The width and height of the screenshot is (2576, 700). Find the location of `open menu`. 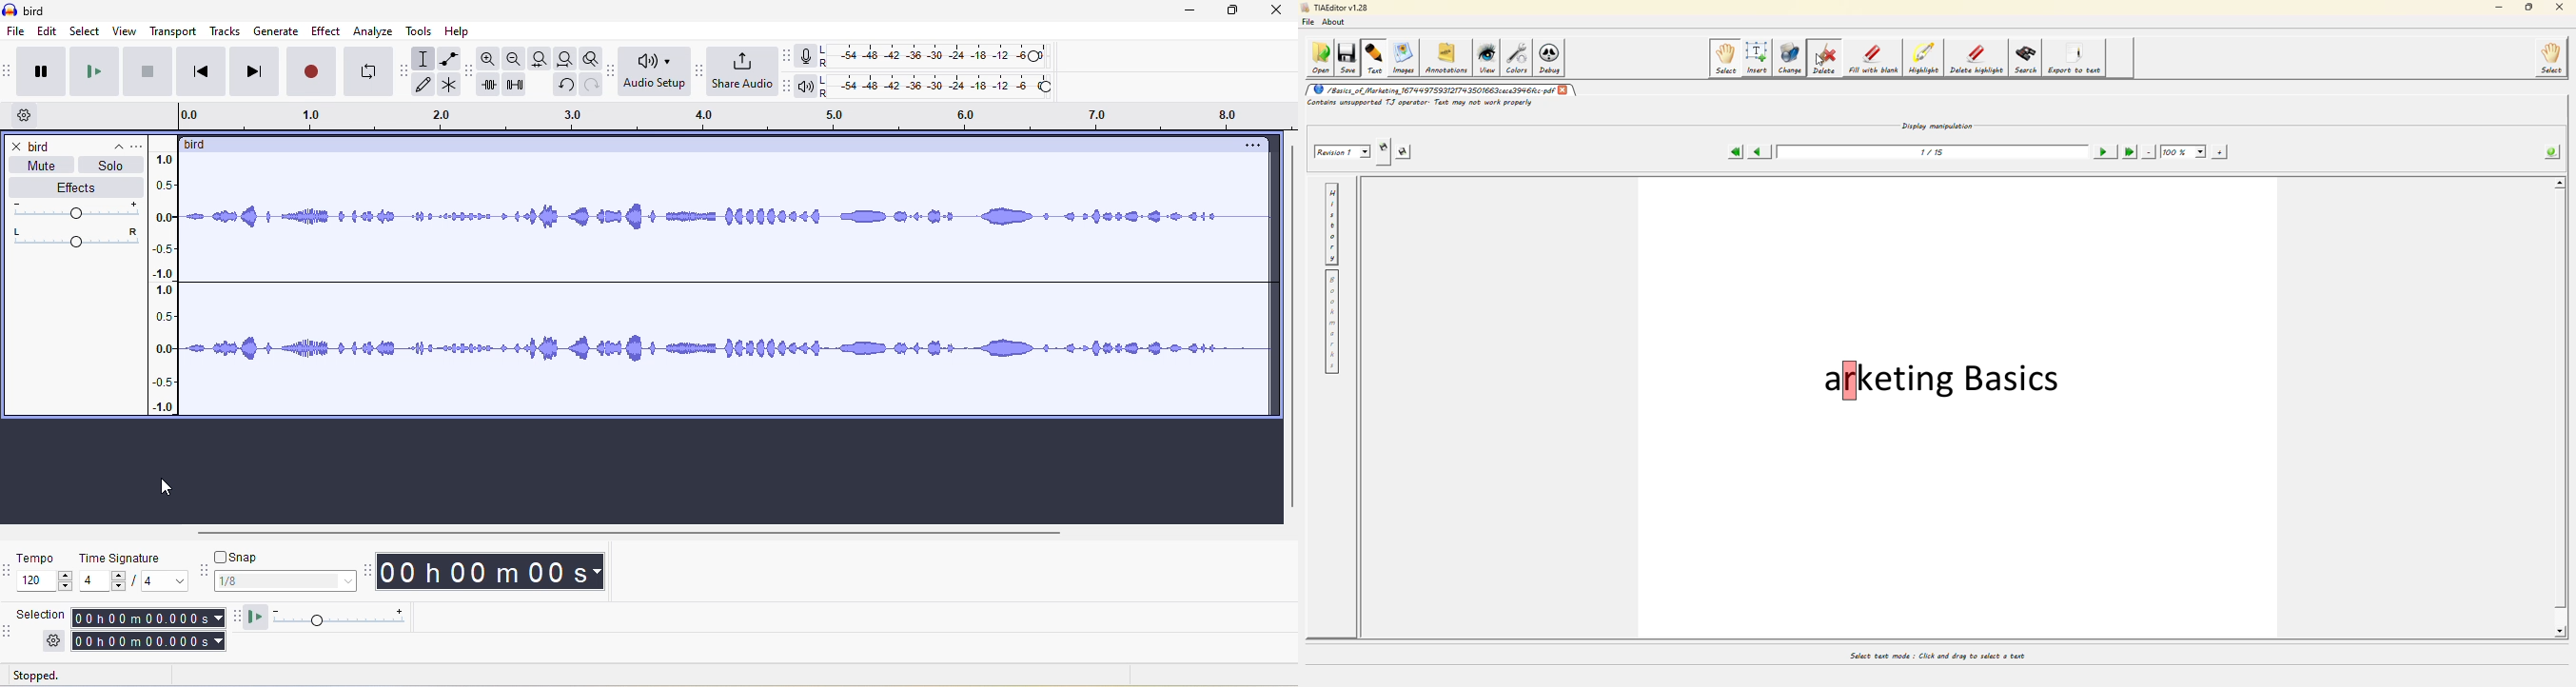

open menu is located at coordinates (141, 145).